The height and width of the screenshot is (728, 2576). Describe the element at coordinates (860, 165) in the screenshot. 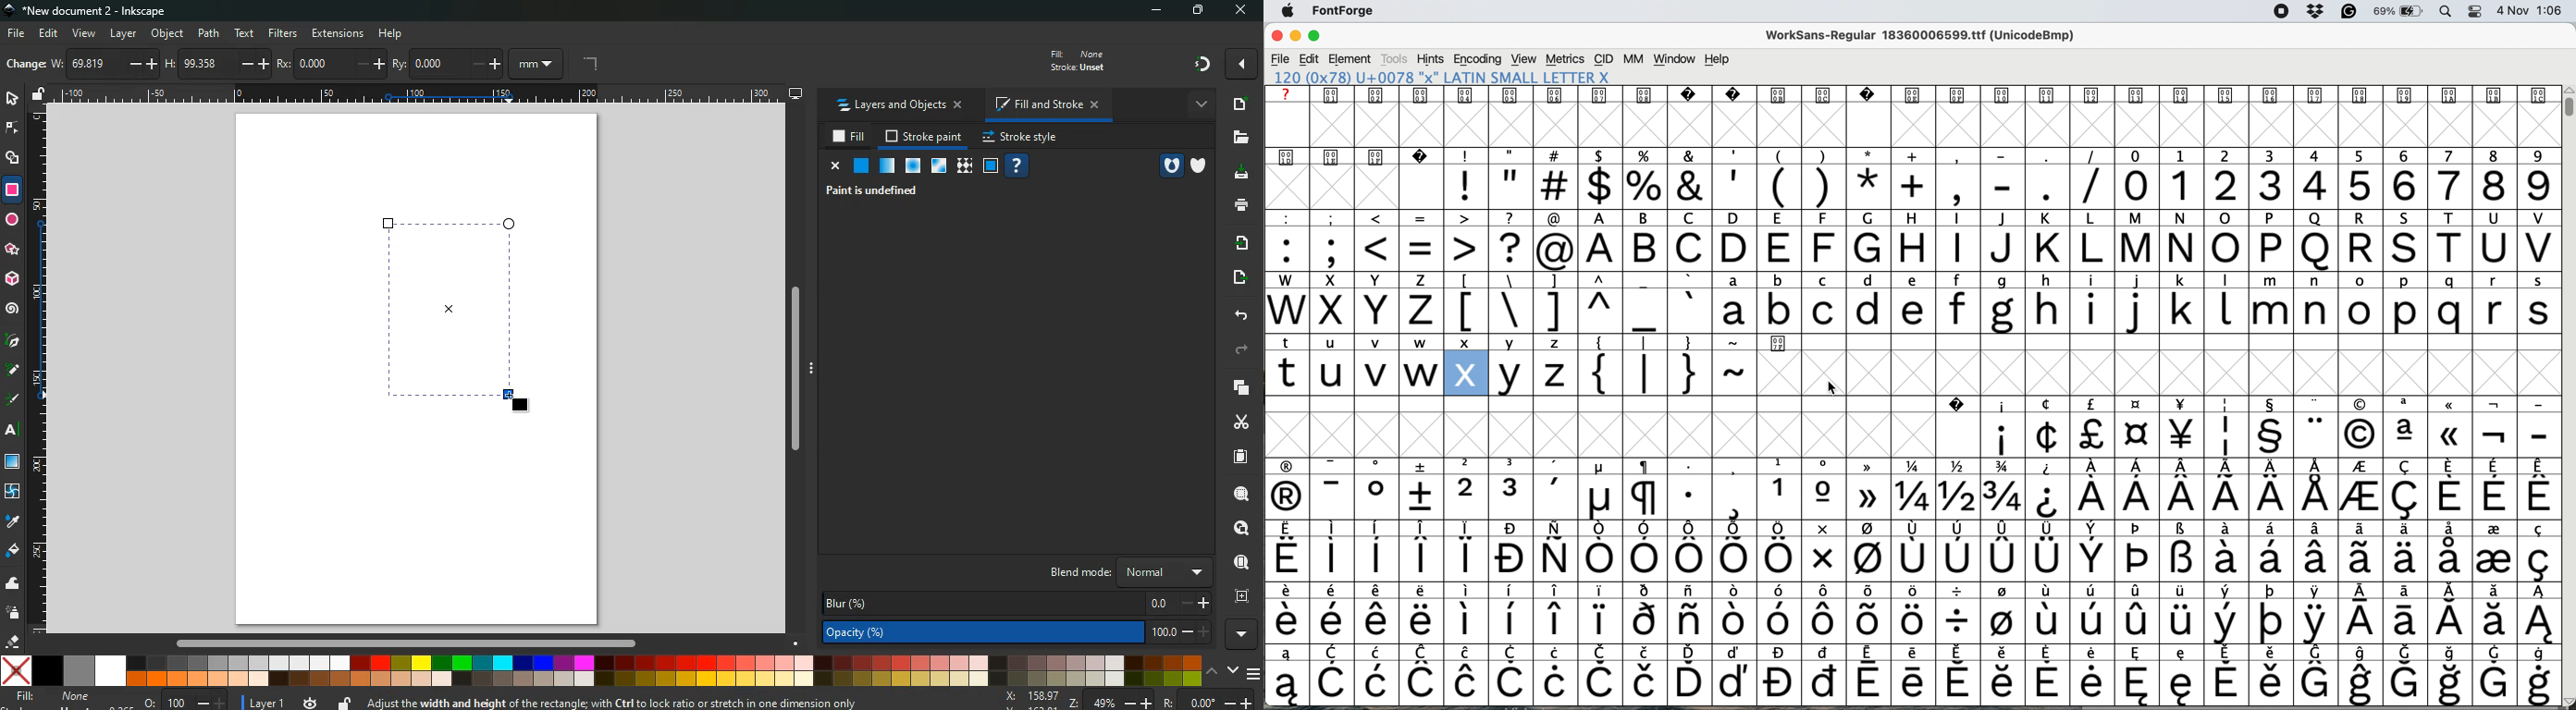

I see `normal` at that location.